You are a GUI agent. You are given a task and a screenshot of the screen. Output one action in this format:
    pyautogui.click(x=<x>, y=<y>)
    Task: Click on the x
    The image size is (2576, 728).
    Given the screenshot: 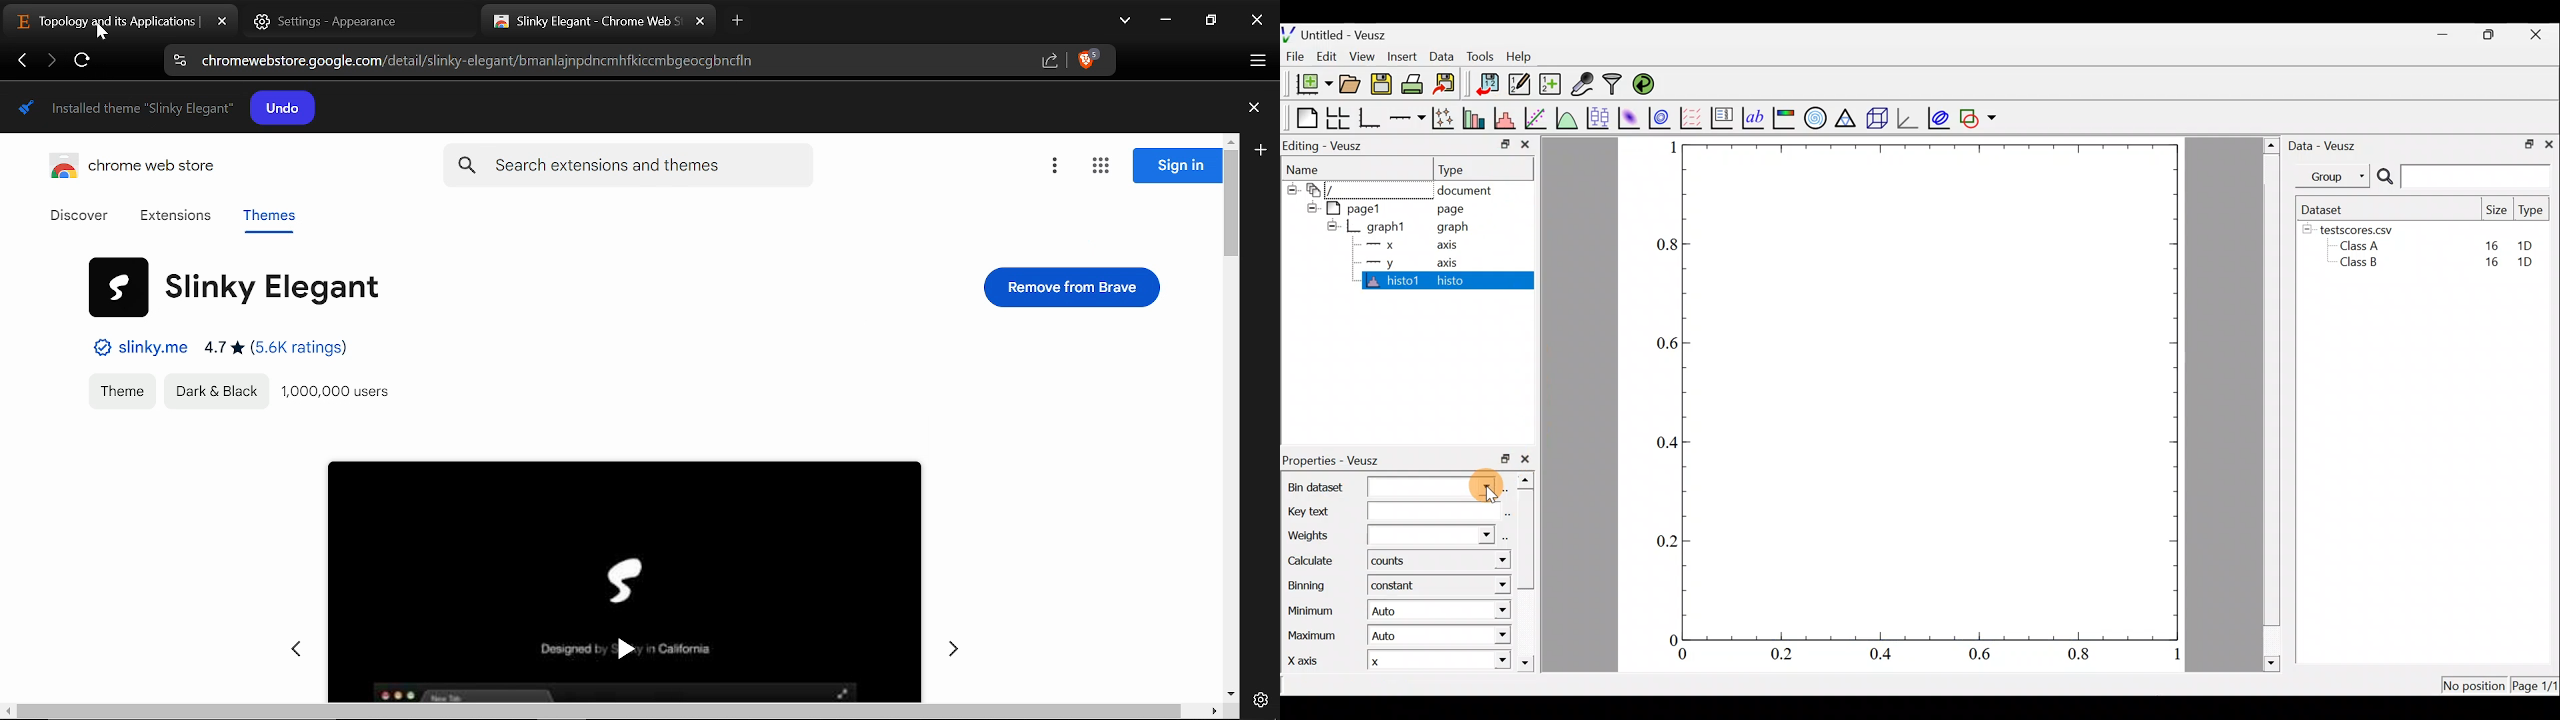 What is the action you would take?
    pyautogui.click(x=1379, y=247)
    